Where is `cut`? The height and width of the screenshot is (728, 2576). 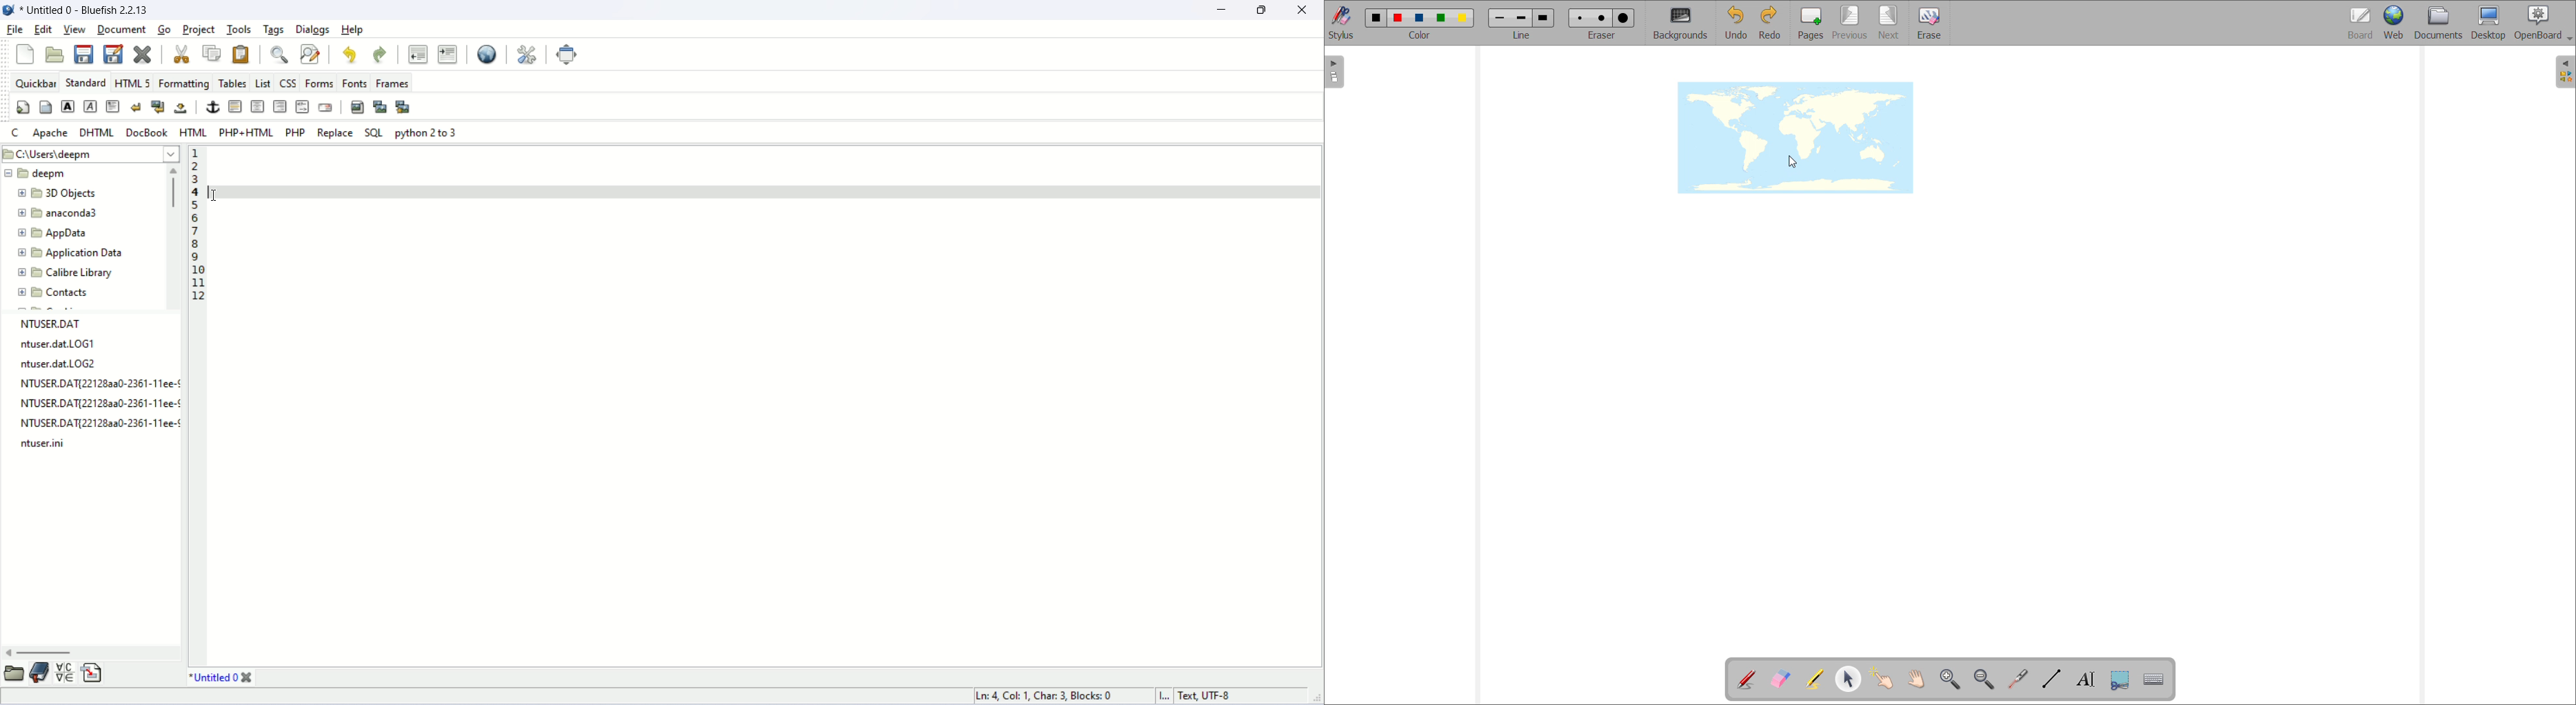 cut is located at coordinates (180, 55).